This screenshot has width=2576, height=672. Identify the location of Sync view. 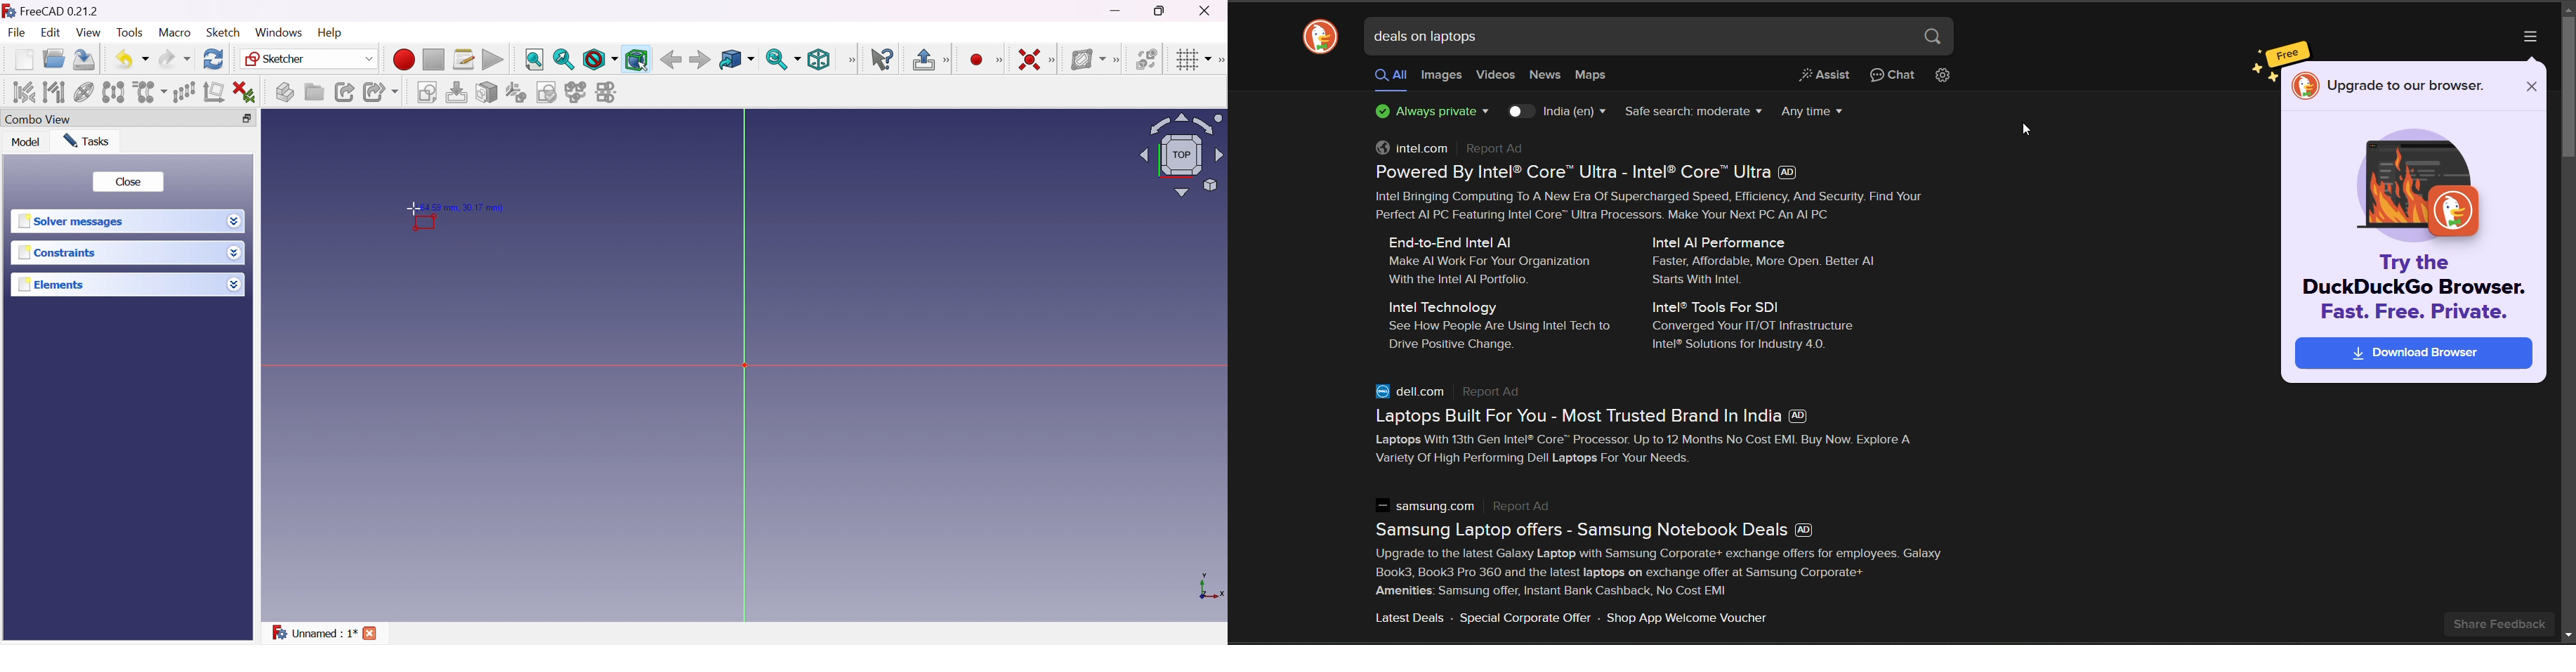
(783, 61).